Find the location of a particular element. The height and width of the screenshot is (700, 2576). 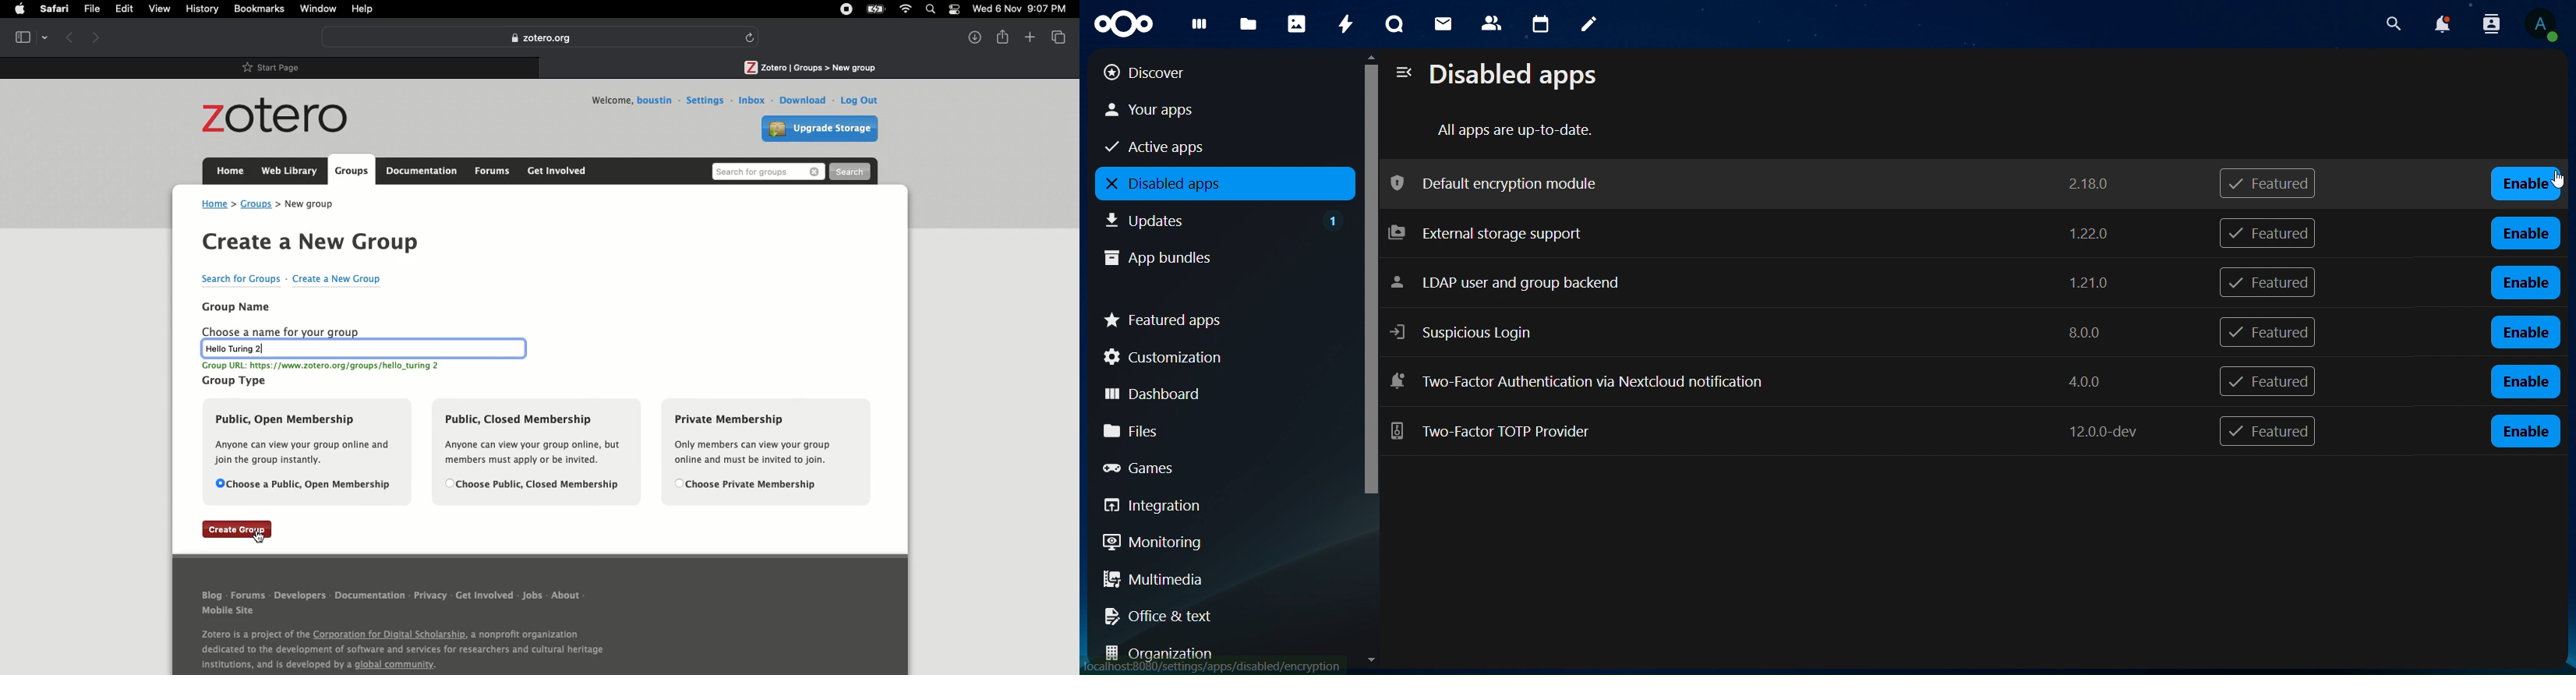

suspicious login is located at coordinates (1756, 332).